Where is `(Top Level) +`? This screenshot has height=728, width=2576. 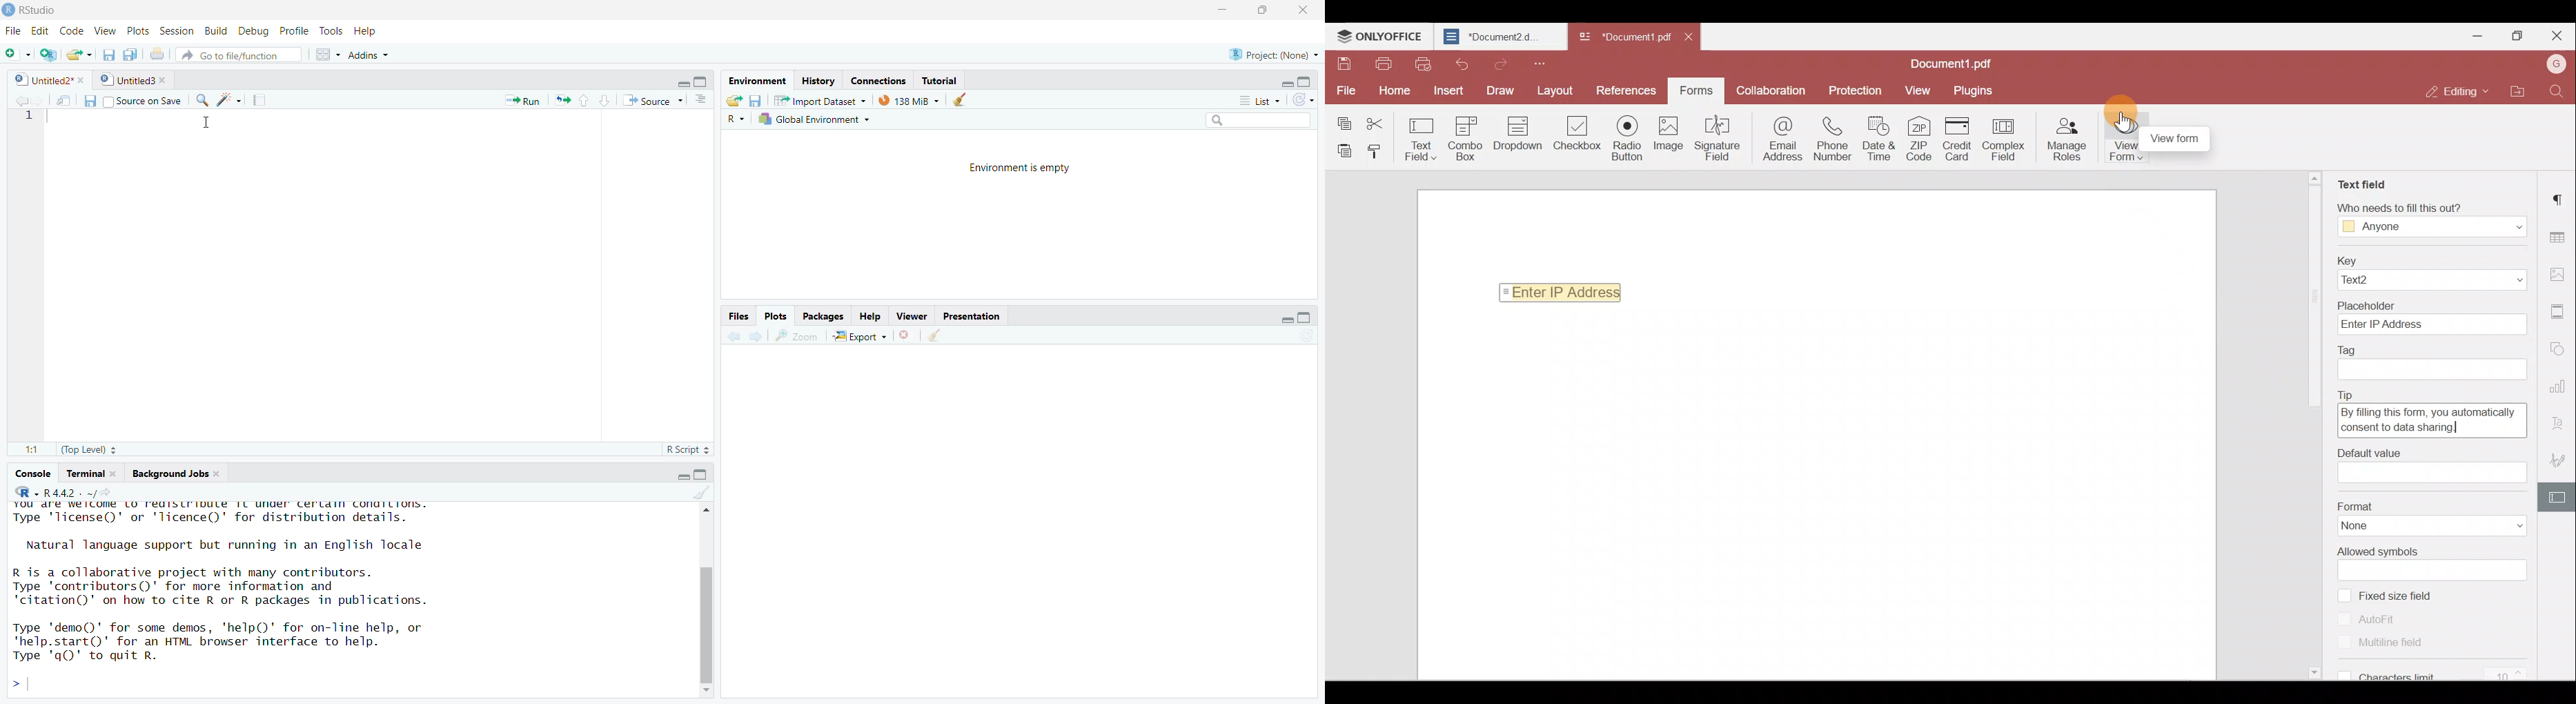 (Top Level) + is located at coordinates (95, 449).